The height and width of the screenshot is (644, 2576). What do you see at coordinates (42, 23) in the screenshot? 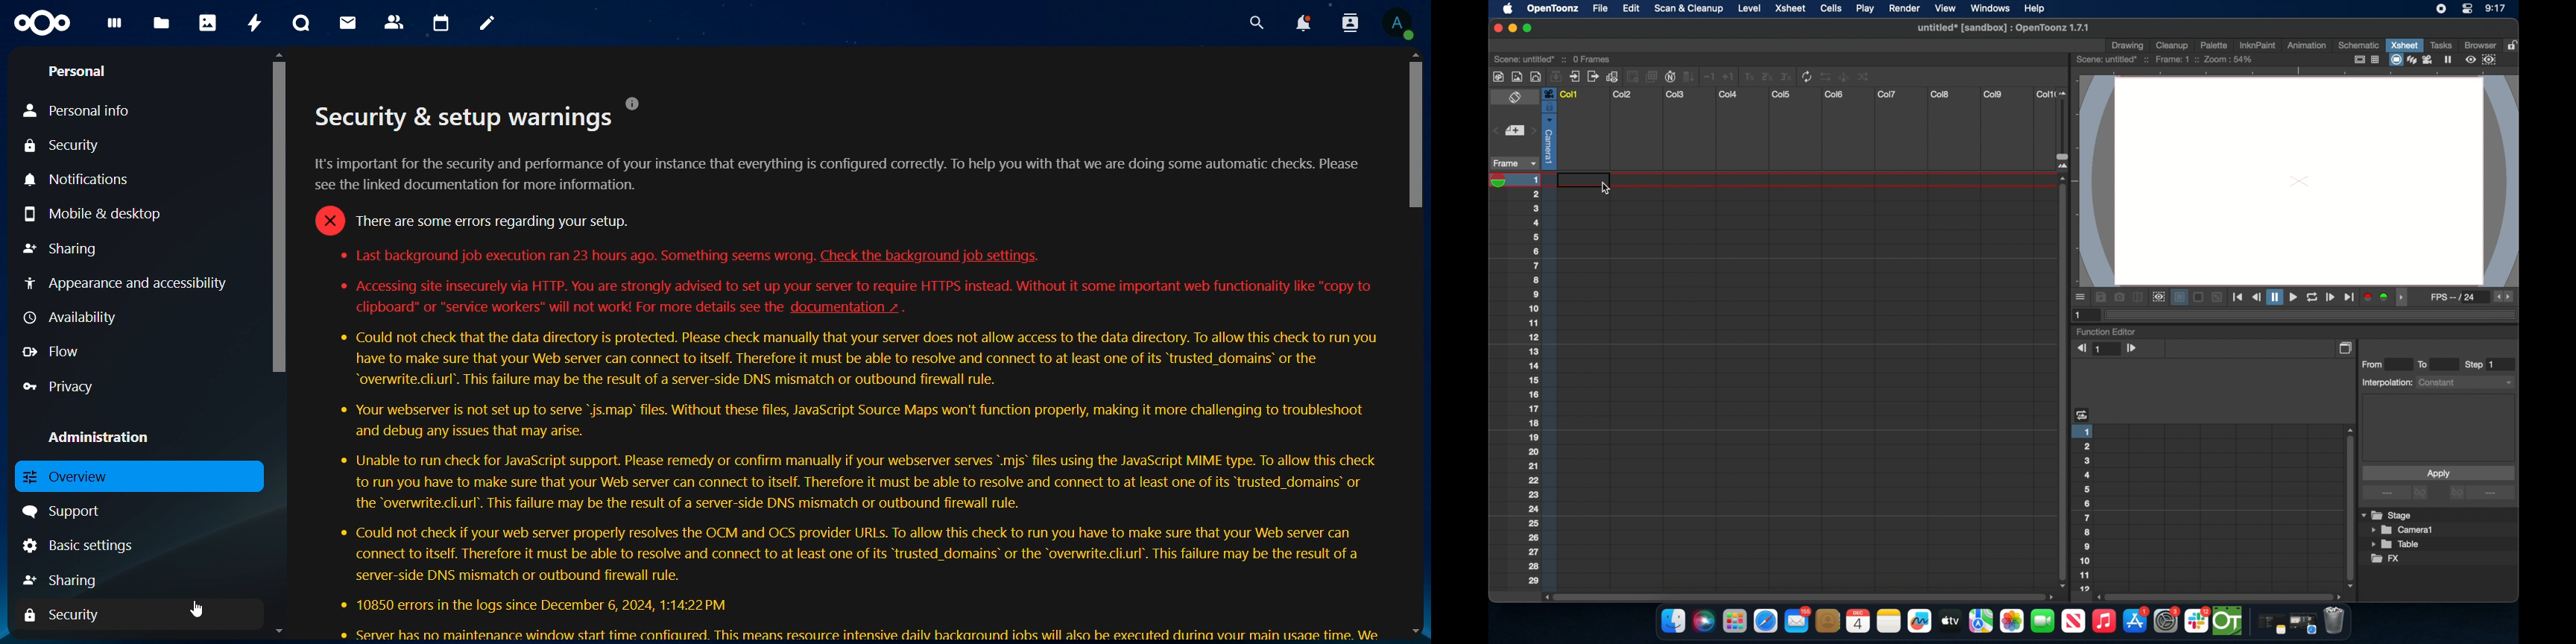
I see `icon` at bounding box center [42, 23].